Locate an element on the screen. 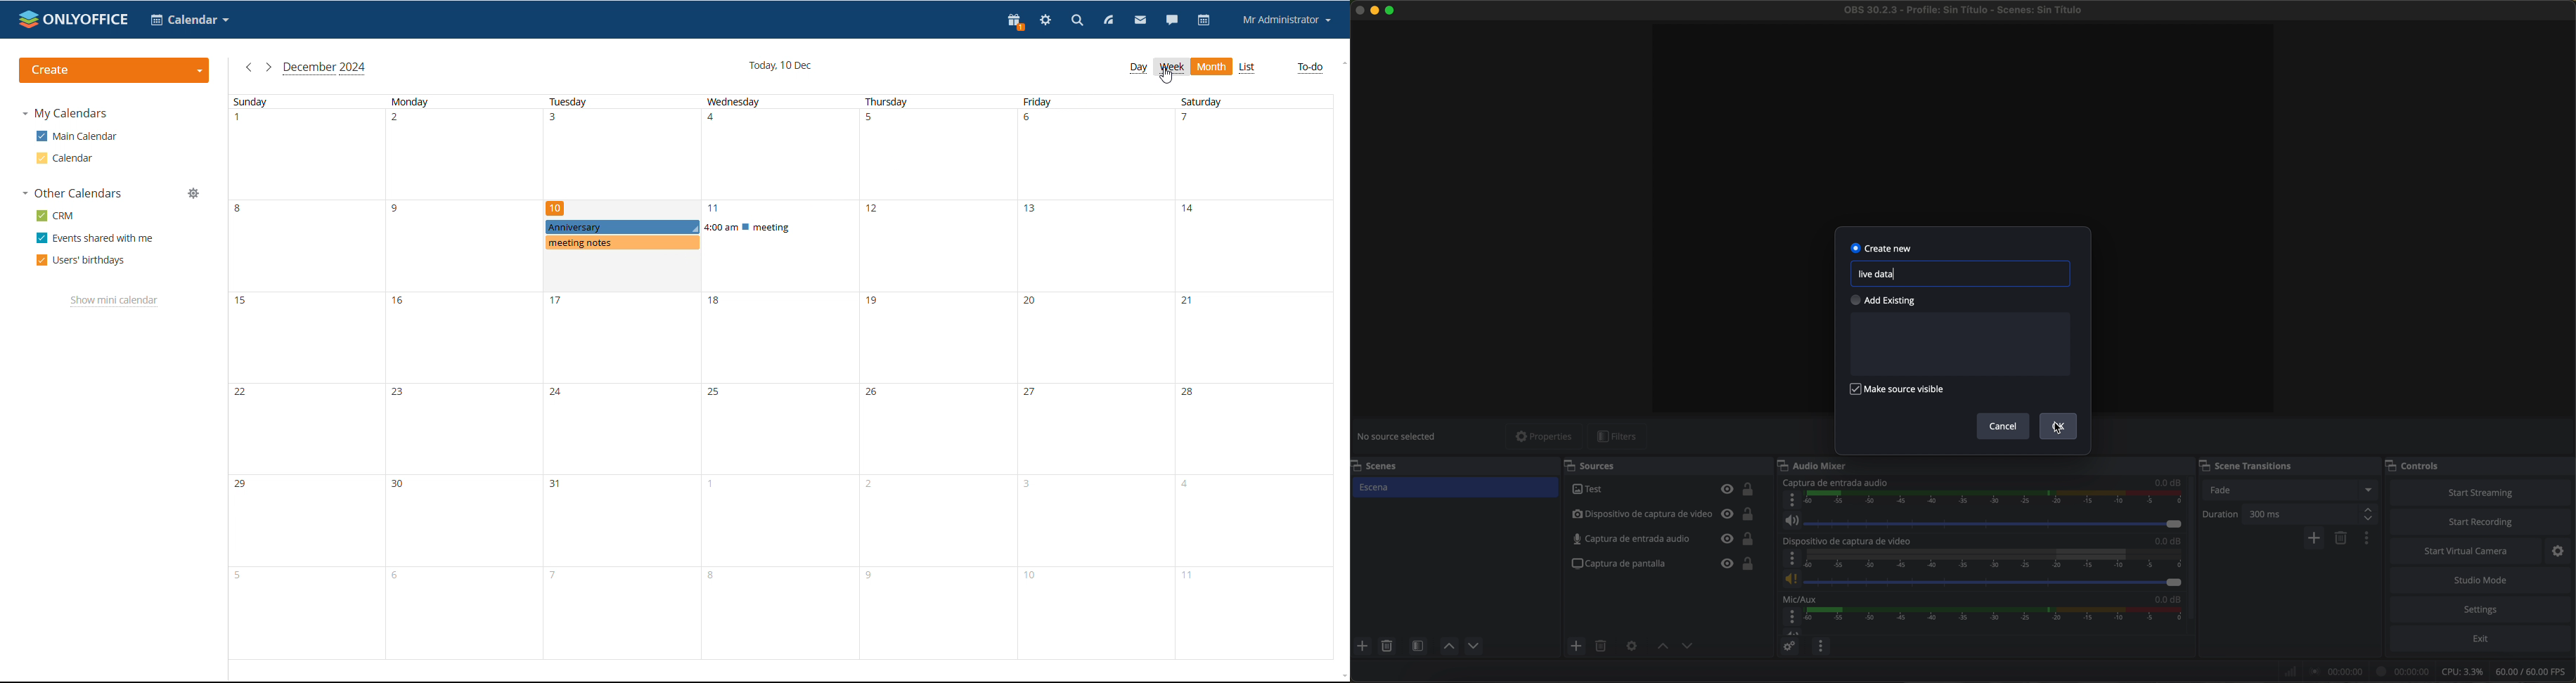  filters is located at coordinates (1617, 437).